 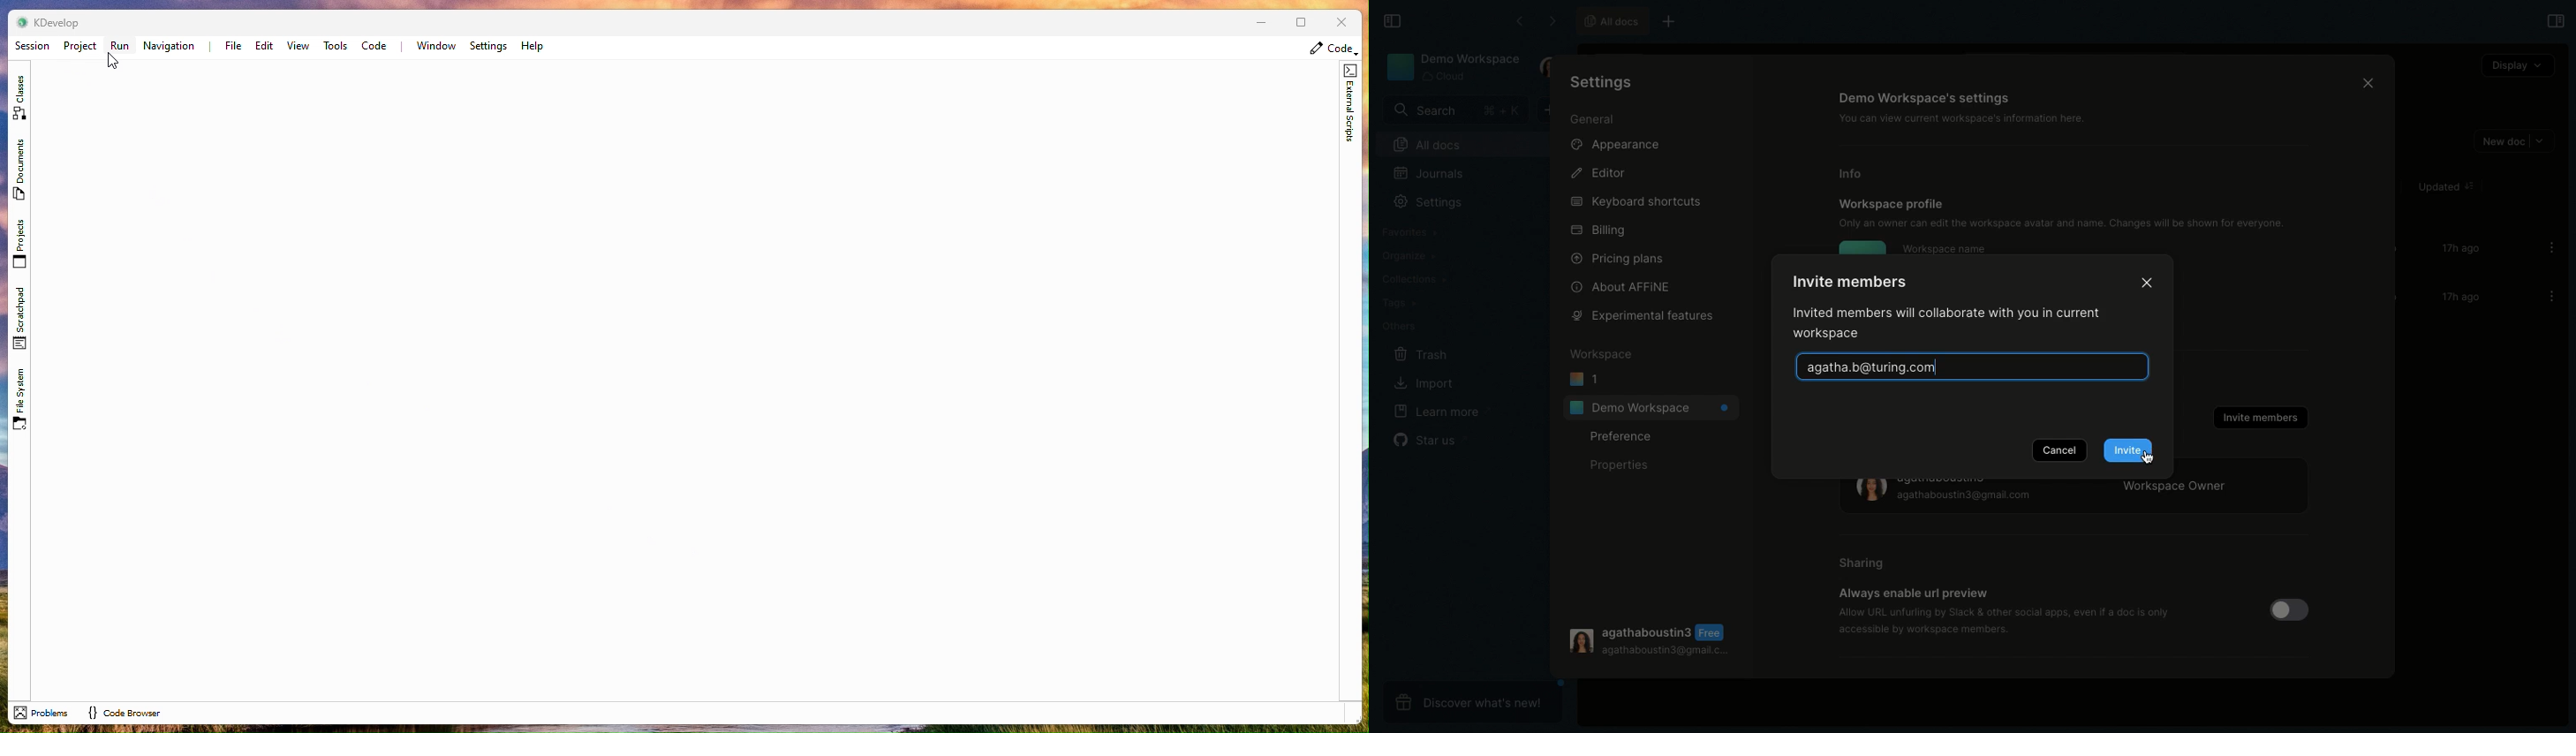 What do you see at coordinates (2259, 418) in the screenshot?
I see `Invite members` at bounding box center [2259, 418].